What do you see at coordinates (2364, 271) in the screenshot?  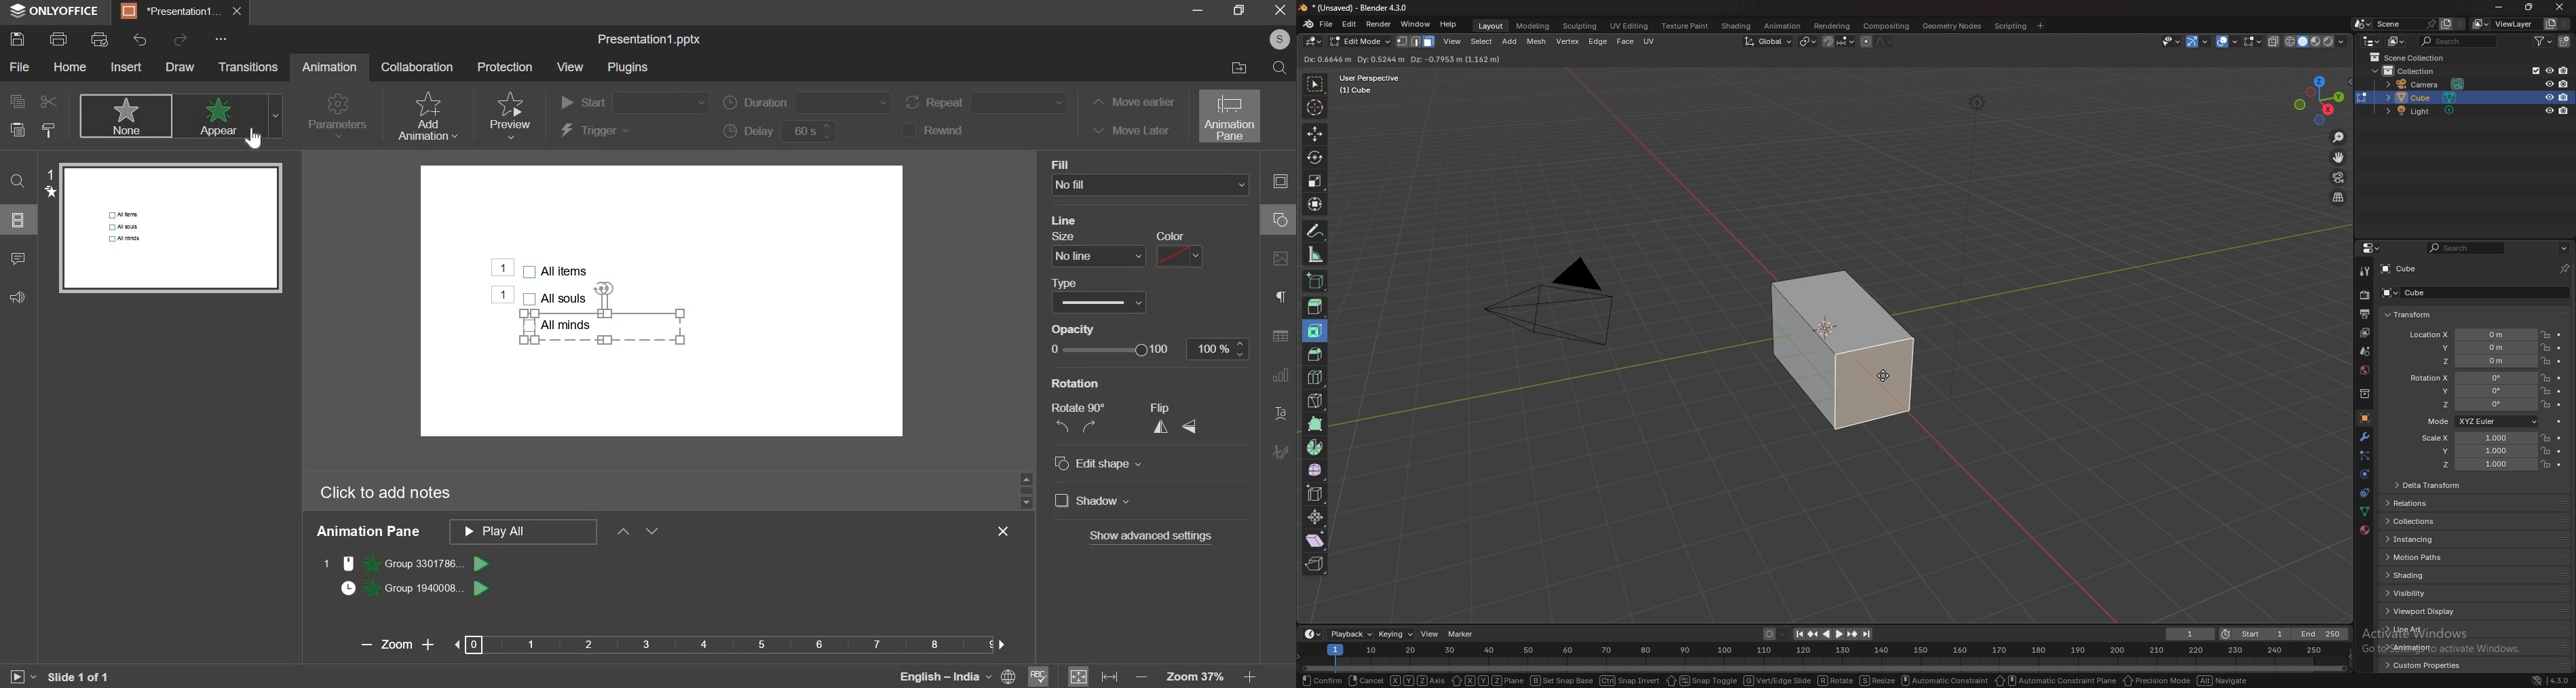 I see `tool` at bounding box center [2364, 271].